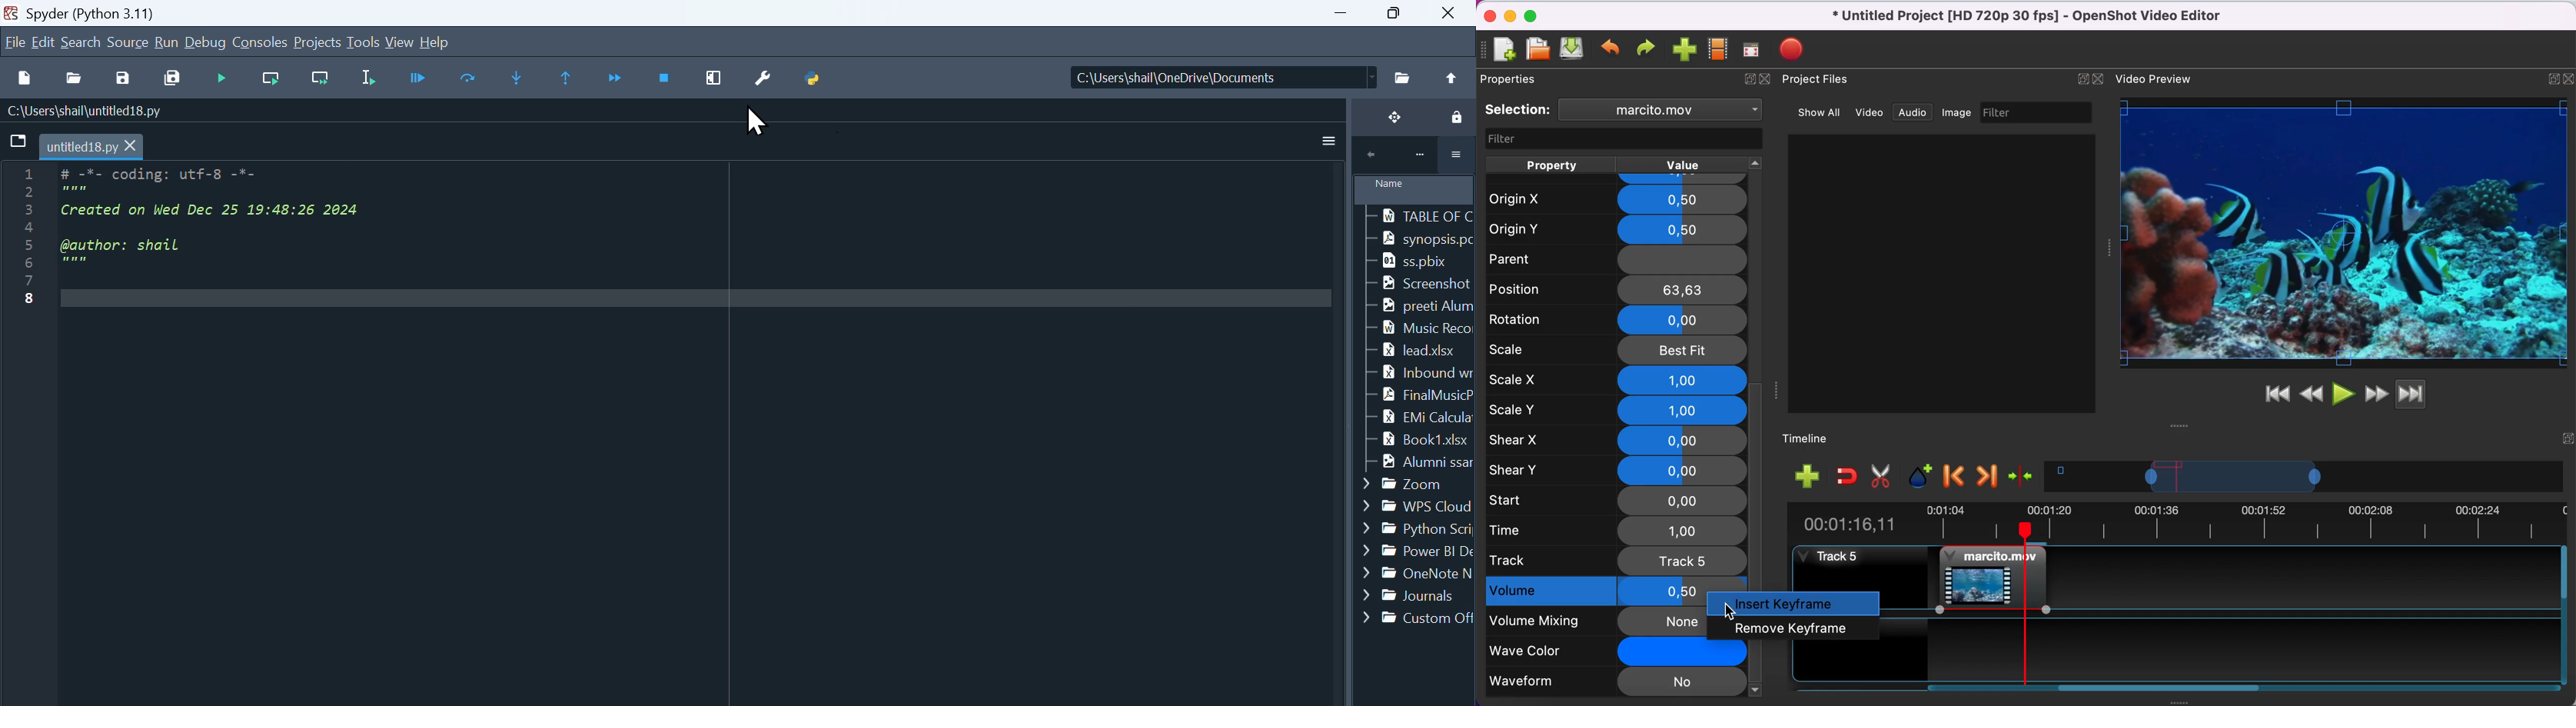  Describe the element at coordinates (1454, 78) in the screenshot. I see `open parent directory` at that location.